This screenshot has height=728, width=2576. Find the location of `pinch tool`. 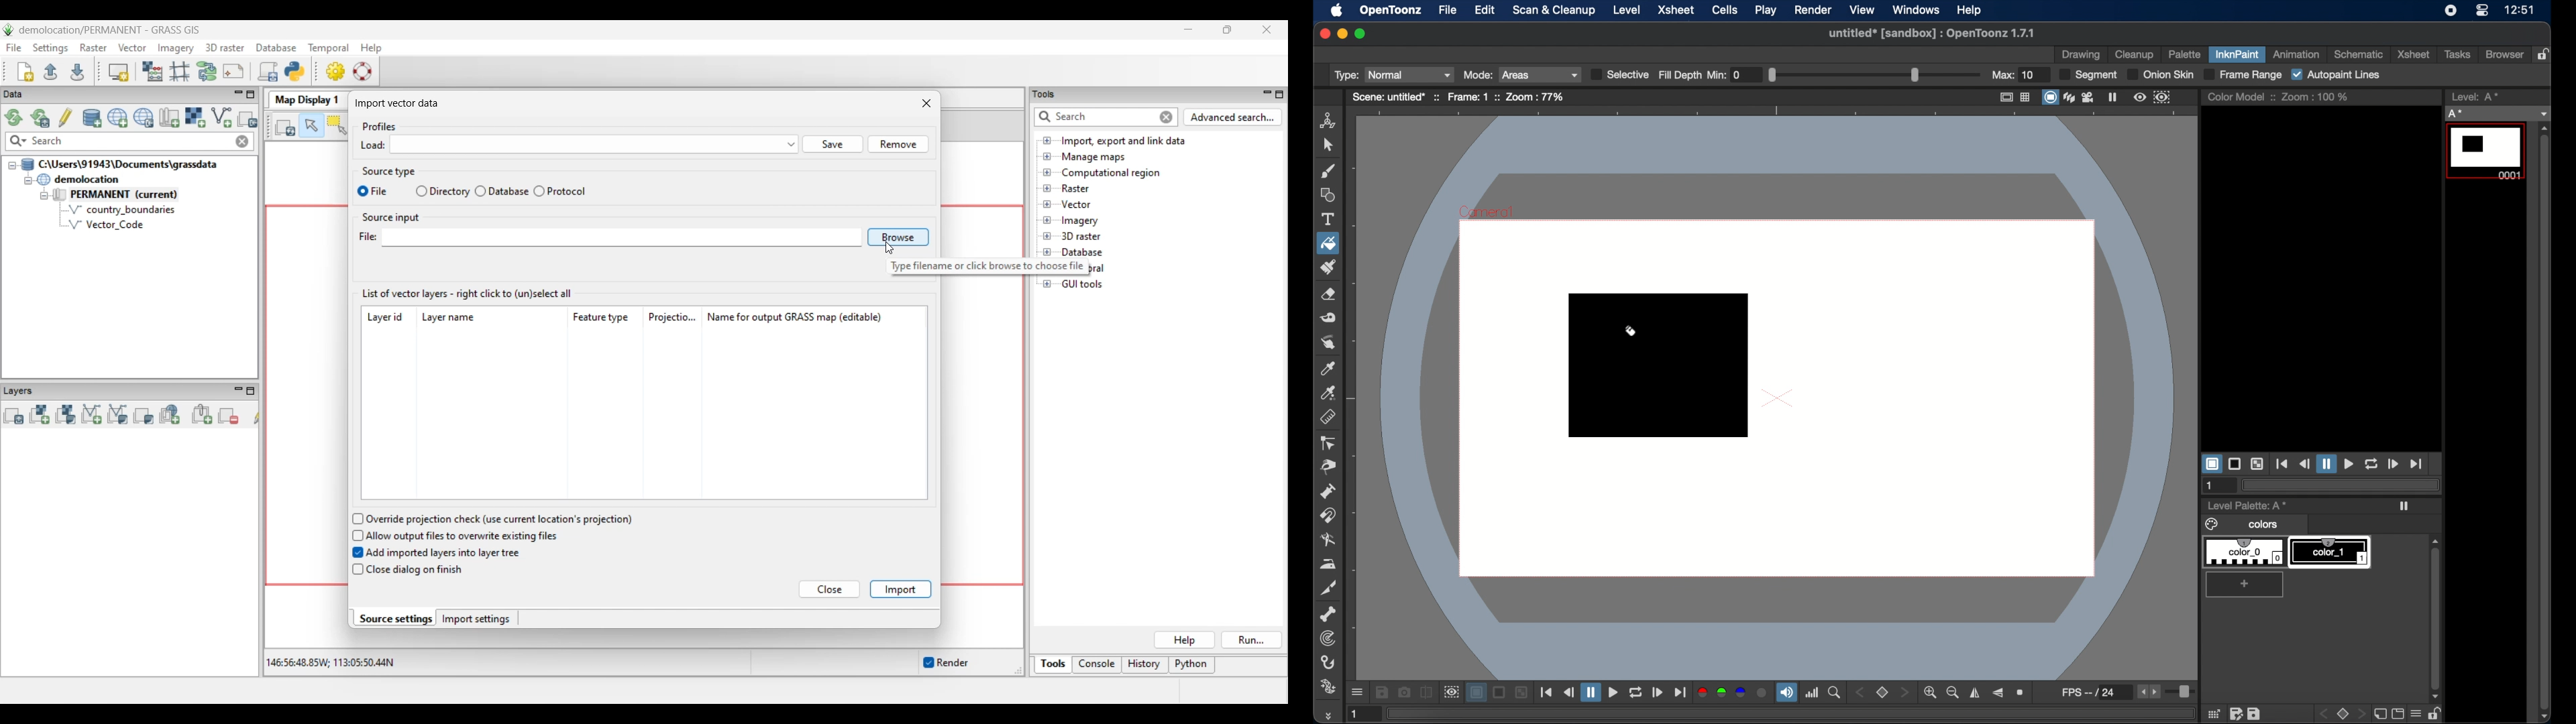

pinch tool is located at coordinates (1328, 467).